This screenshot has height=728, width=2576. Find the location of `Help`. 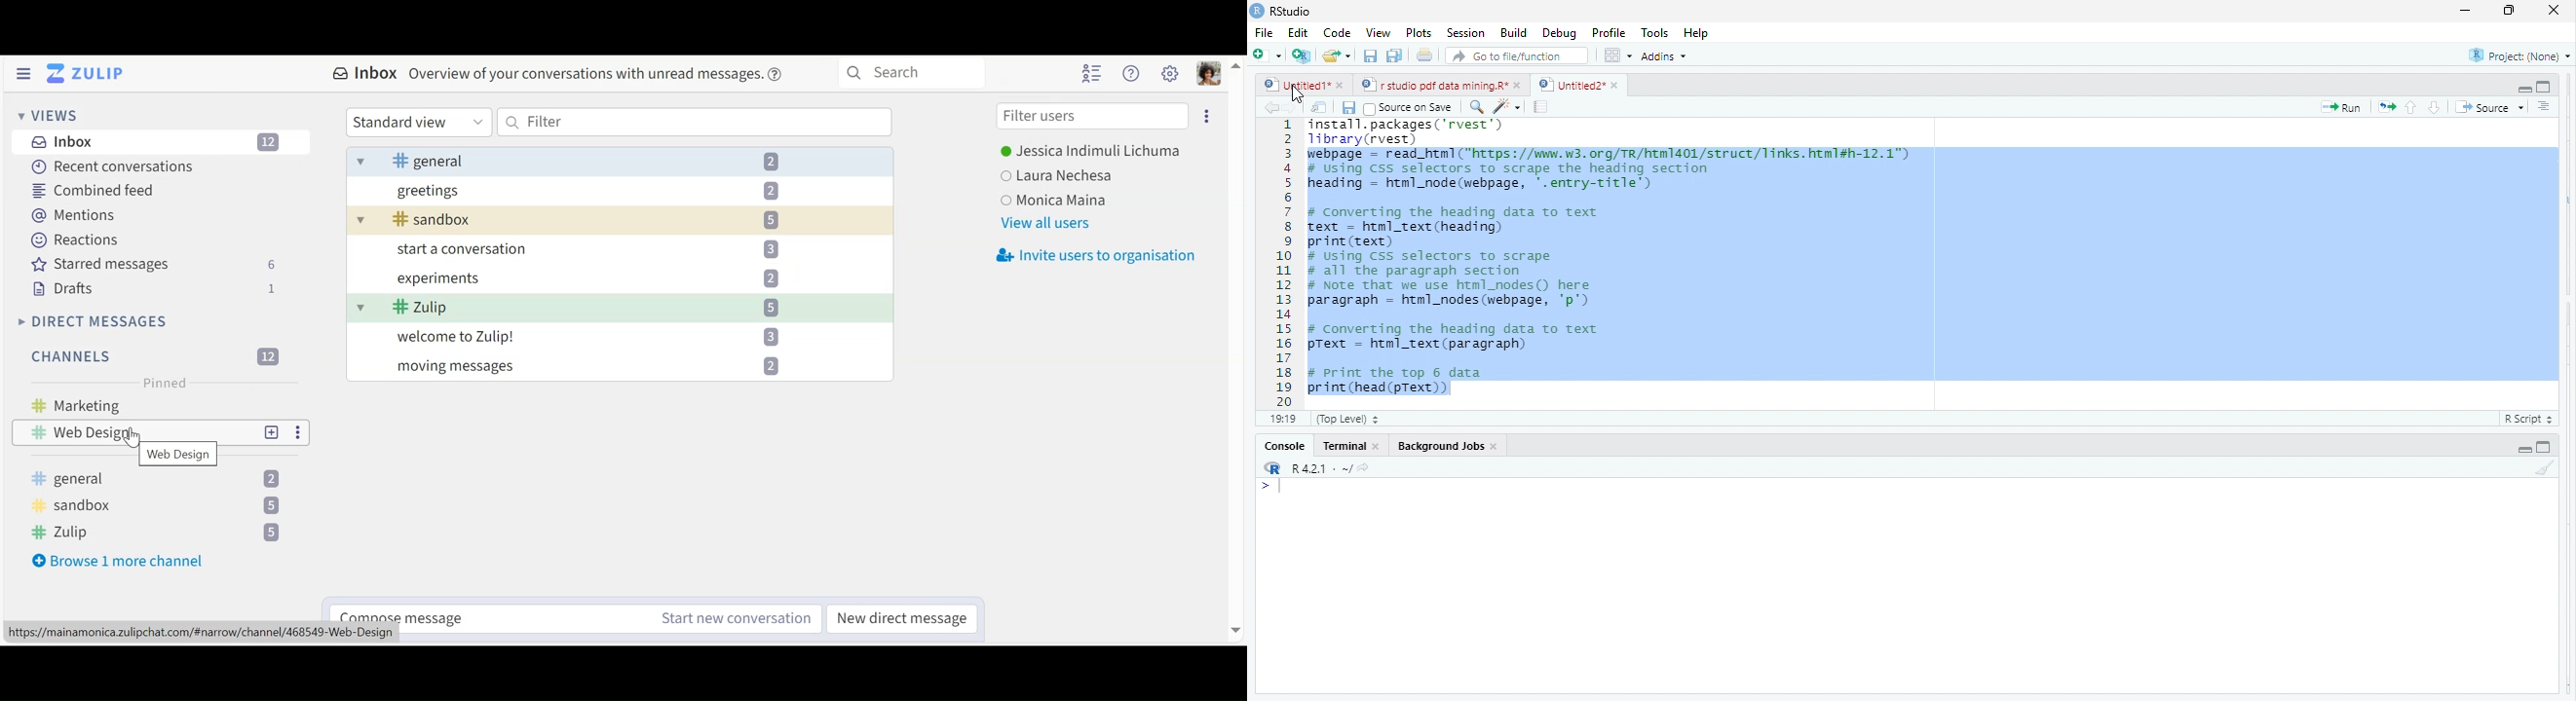

Help is located at coordinates (1697, 33).